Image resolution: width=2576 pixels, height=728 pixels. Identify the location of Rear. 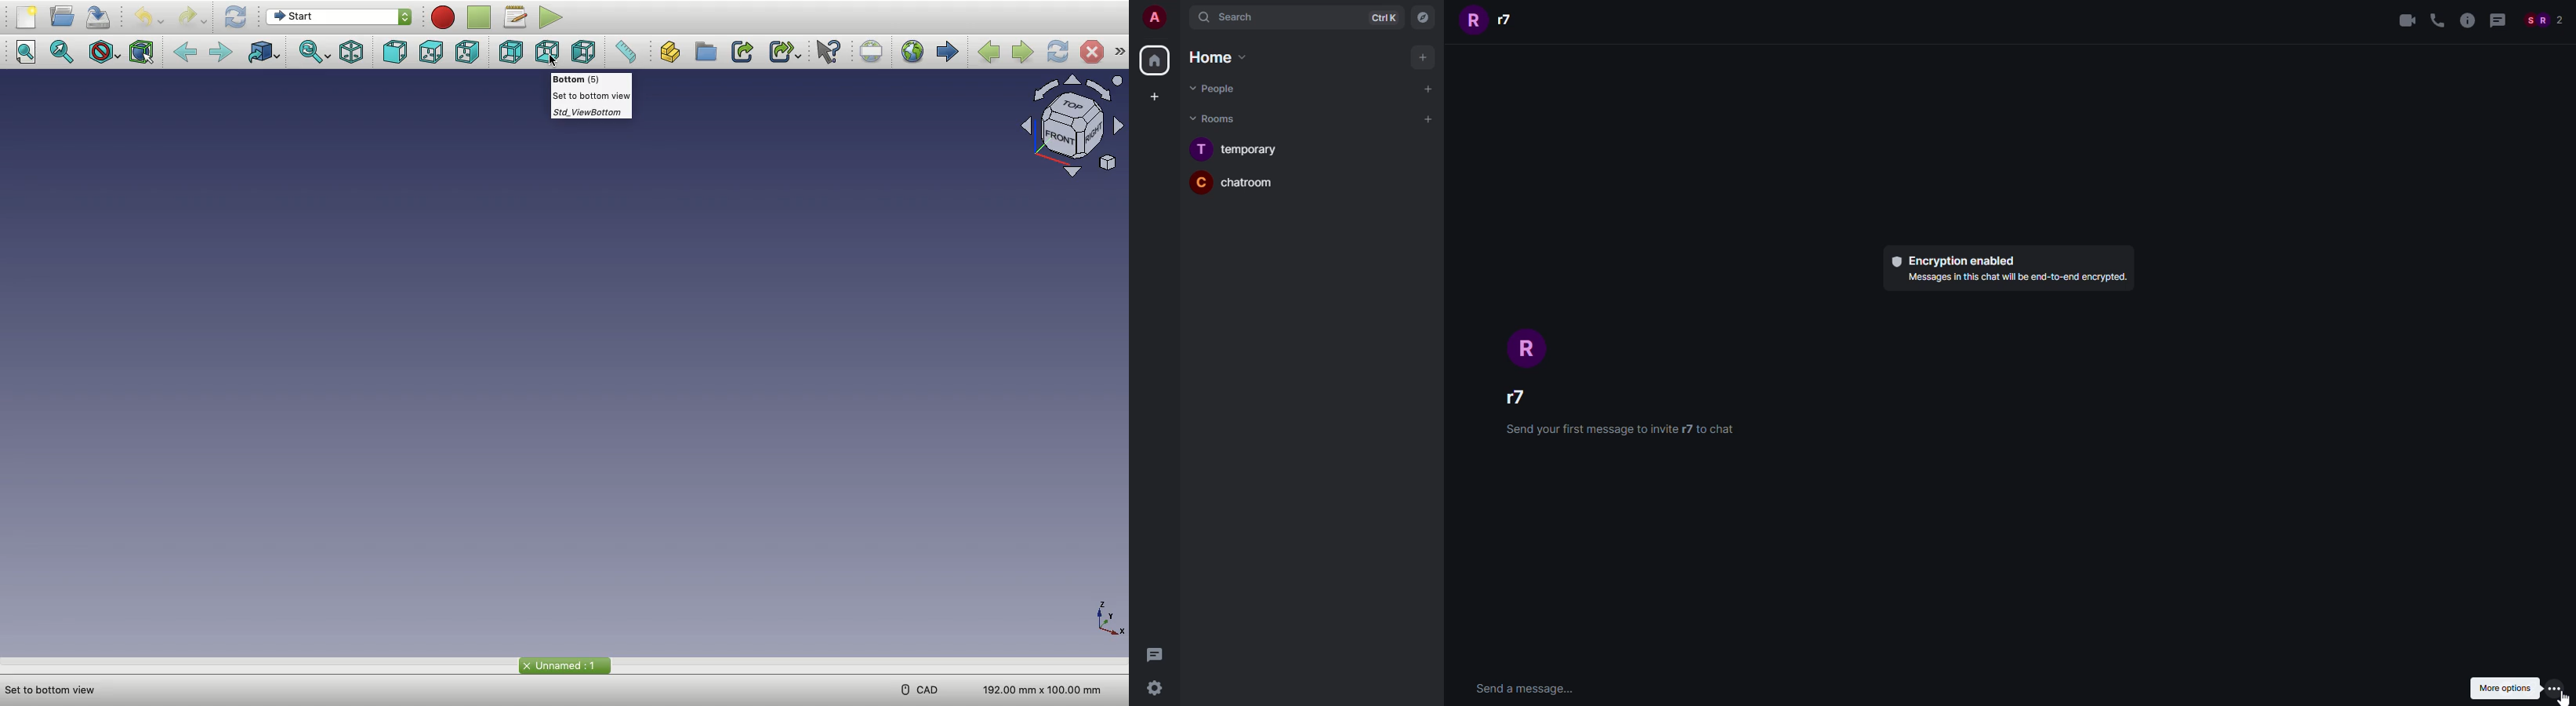
(510, 53).